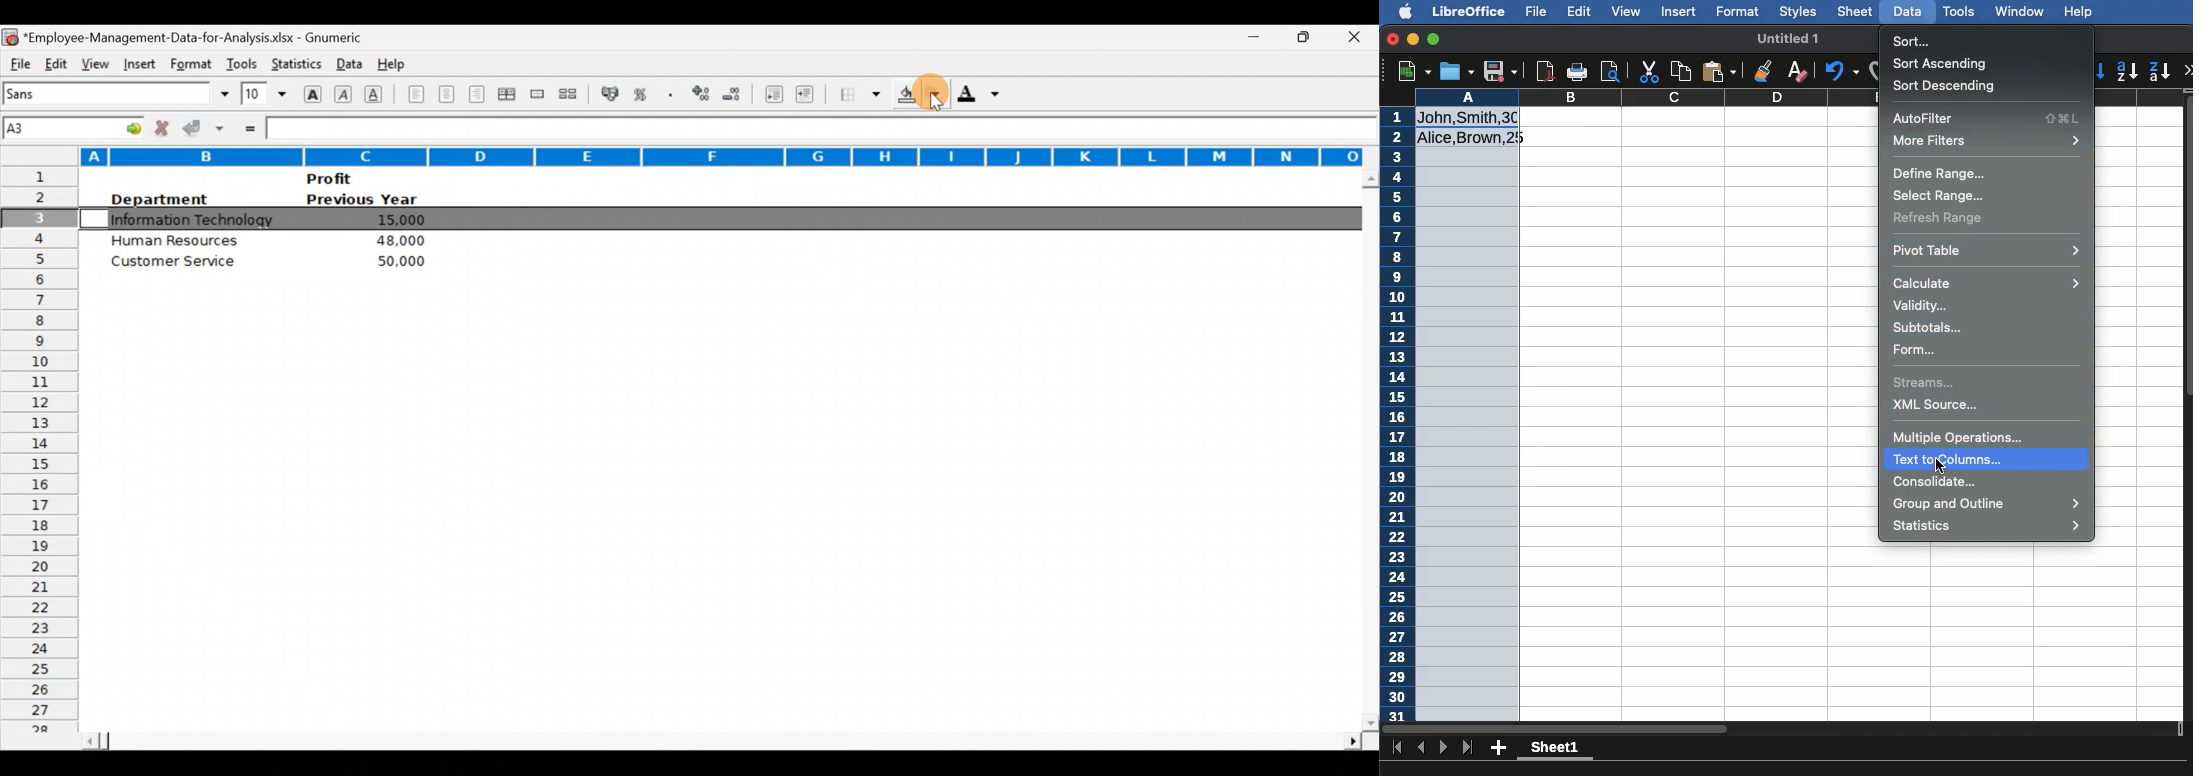  I want to click on Calculate, so click(1986, 281).